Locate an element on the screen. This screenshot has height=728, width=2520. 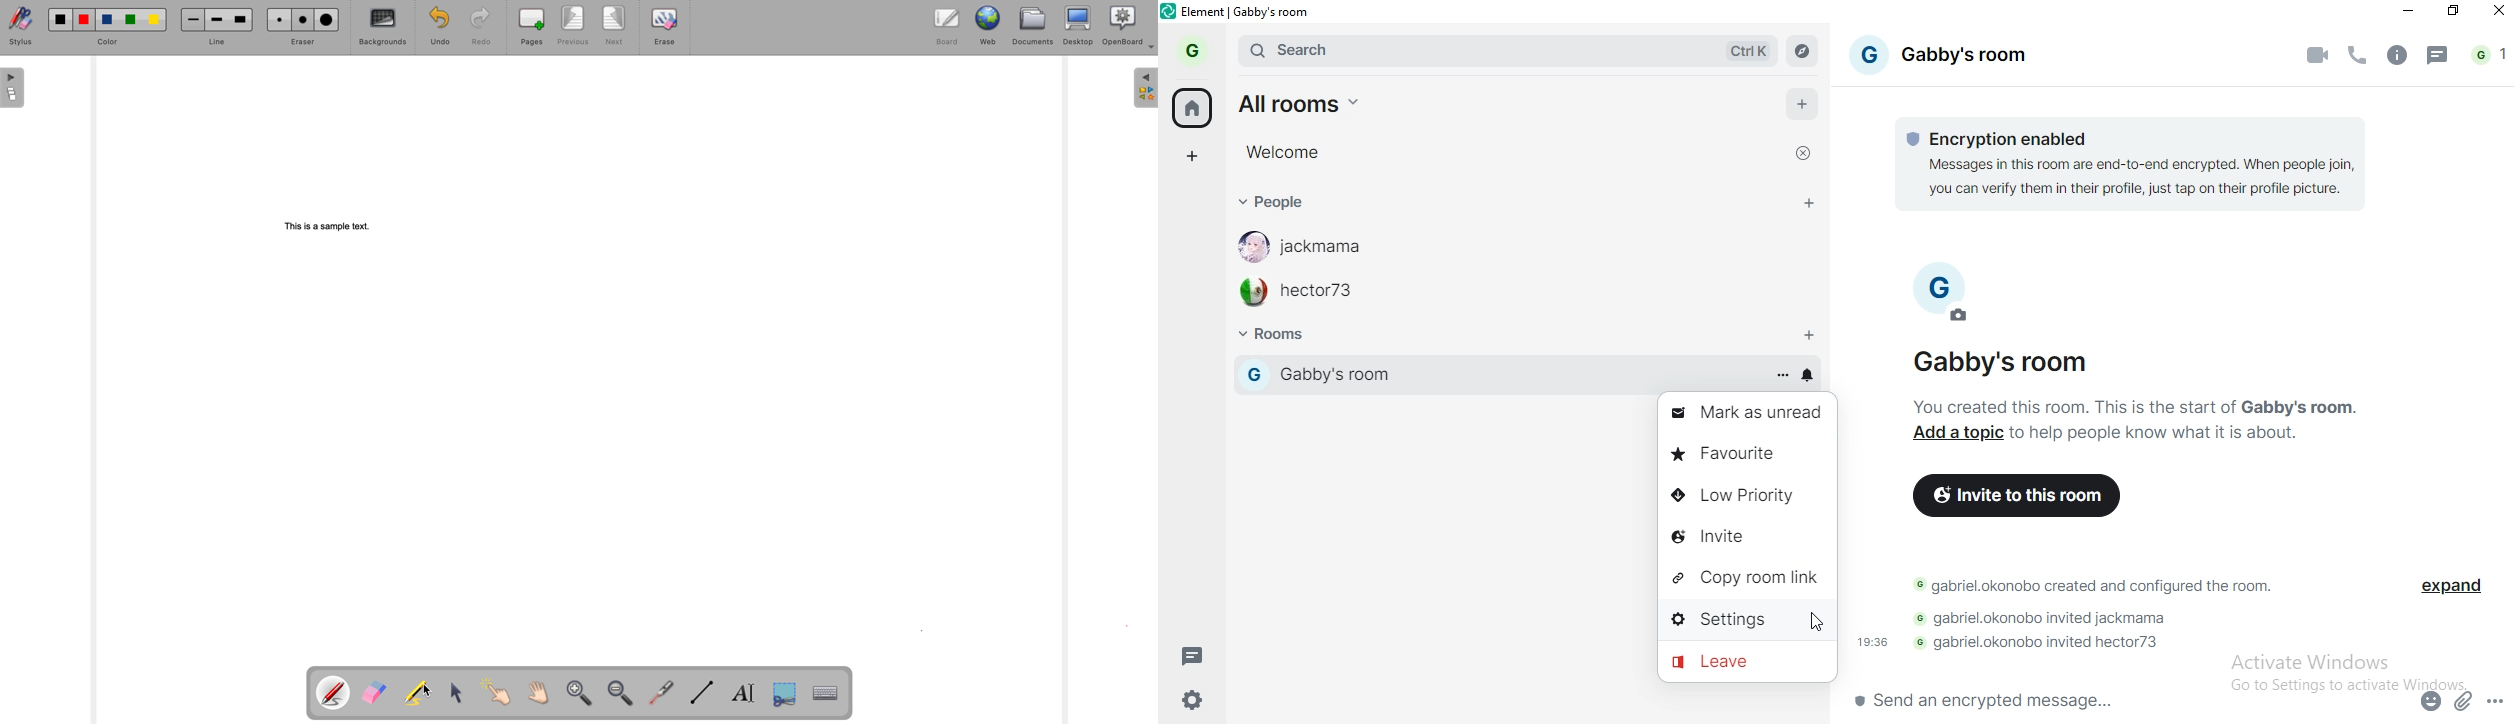
jackmama is located at coordinates (1316, 248).